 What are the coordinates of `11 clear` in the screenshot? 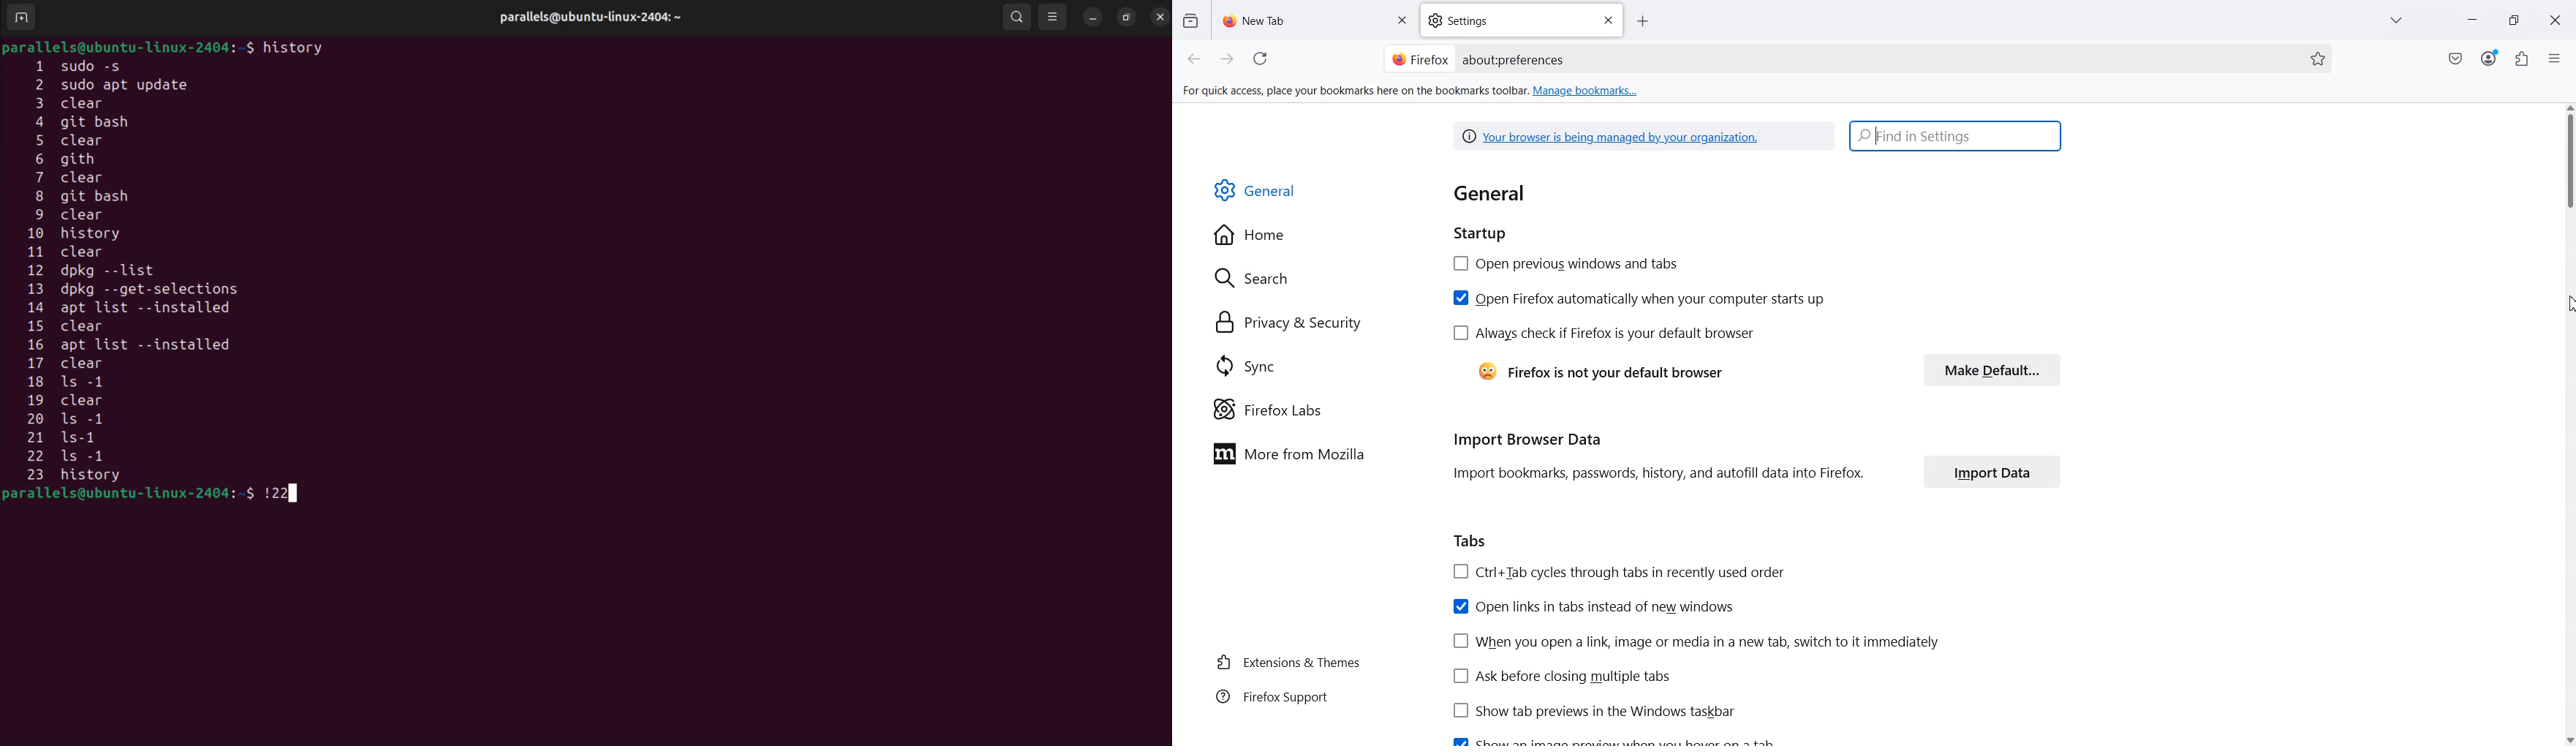 It's located at (82, 251).